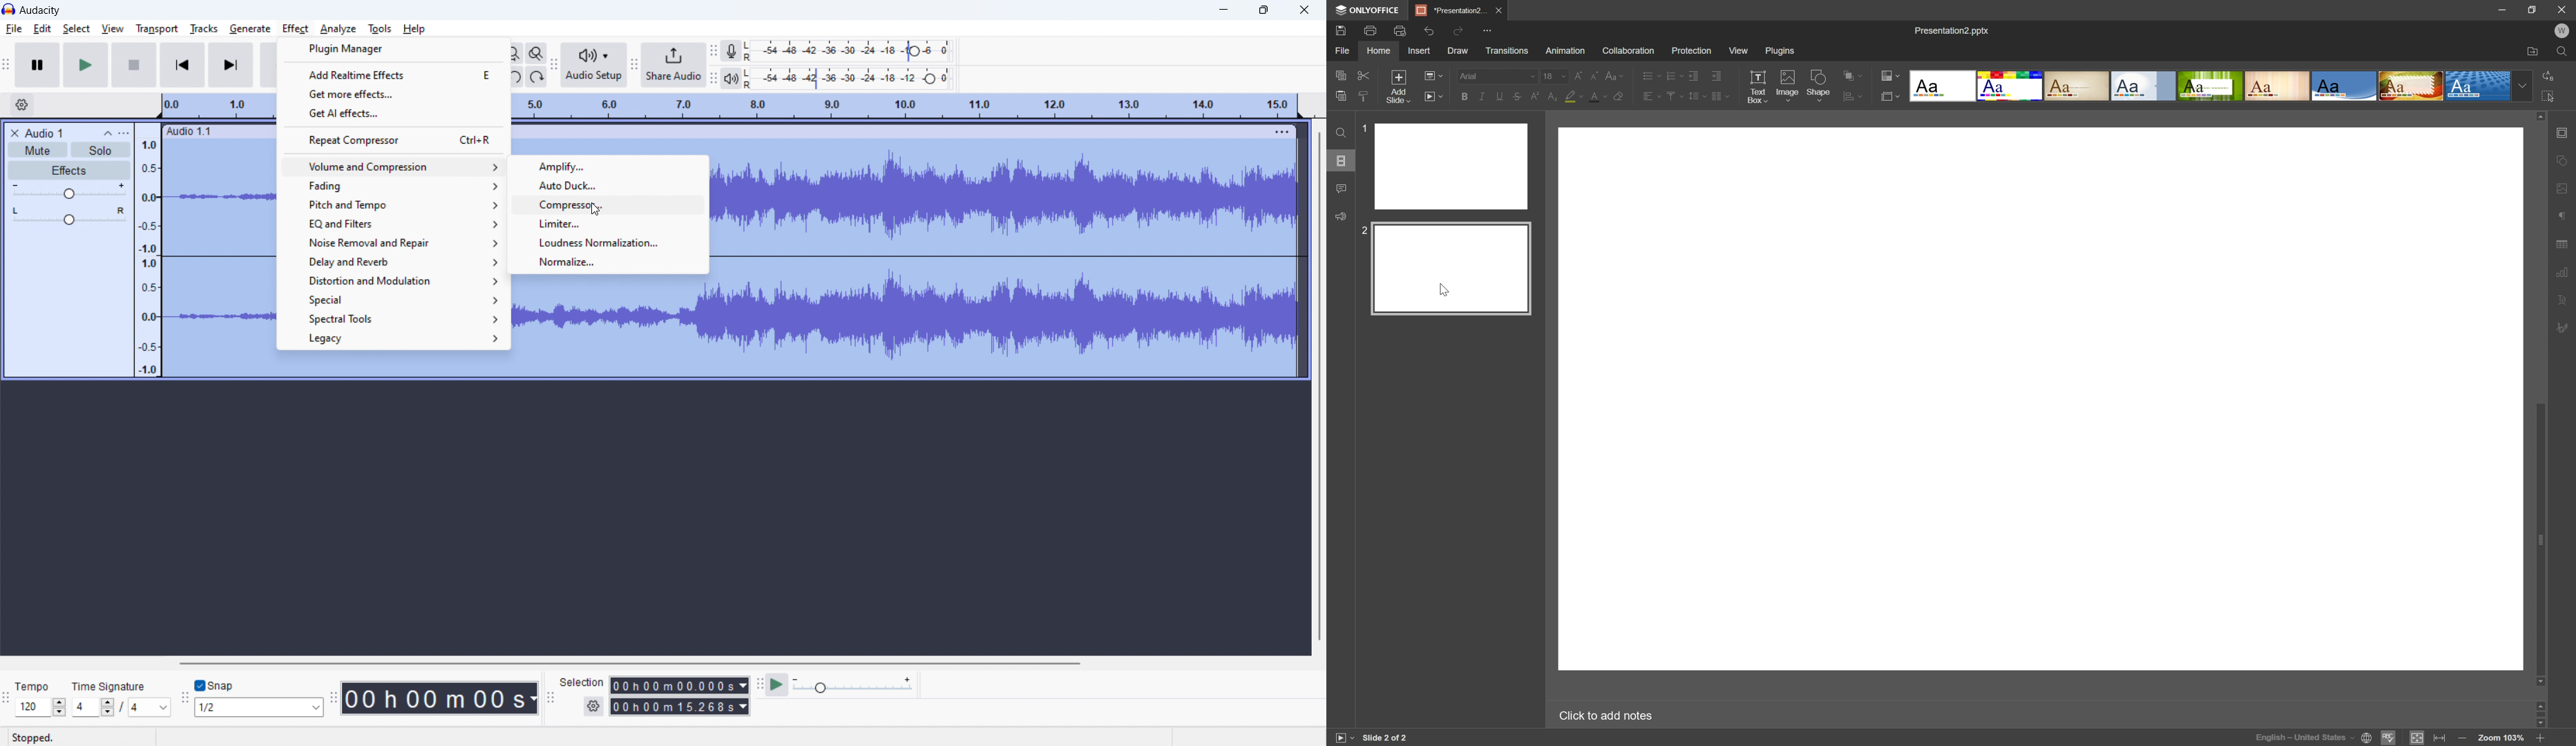 Image resolution: width=2576 pixels, height=756 pixels. I want to click on Numbering, so click(1673, 74).